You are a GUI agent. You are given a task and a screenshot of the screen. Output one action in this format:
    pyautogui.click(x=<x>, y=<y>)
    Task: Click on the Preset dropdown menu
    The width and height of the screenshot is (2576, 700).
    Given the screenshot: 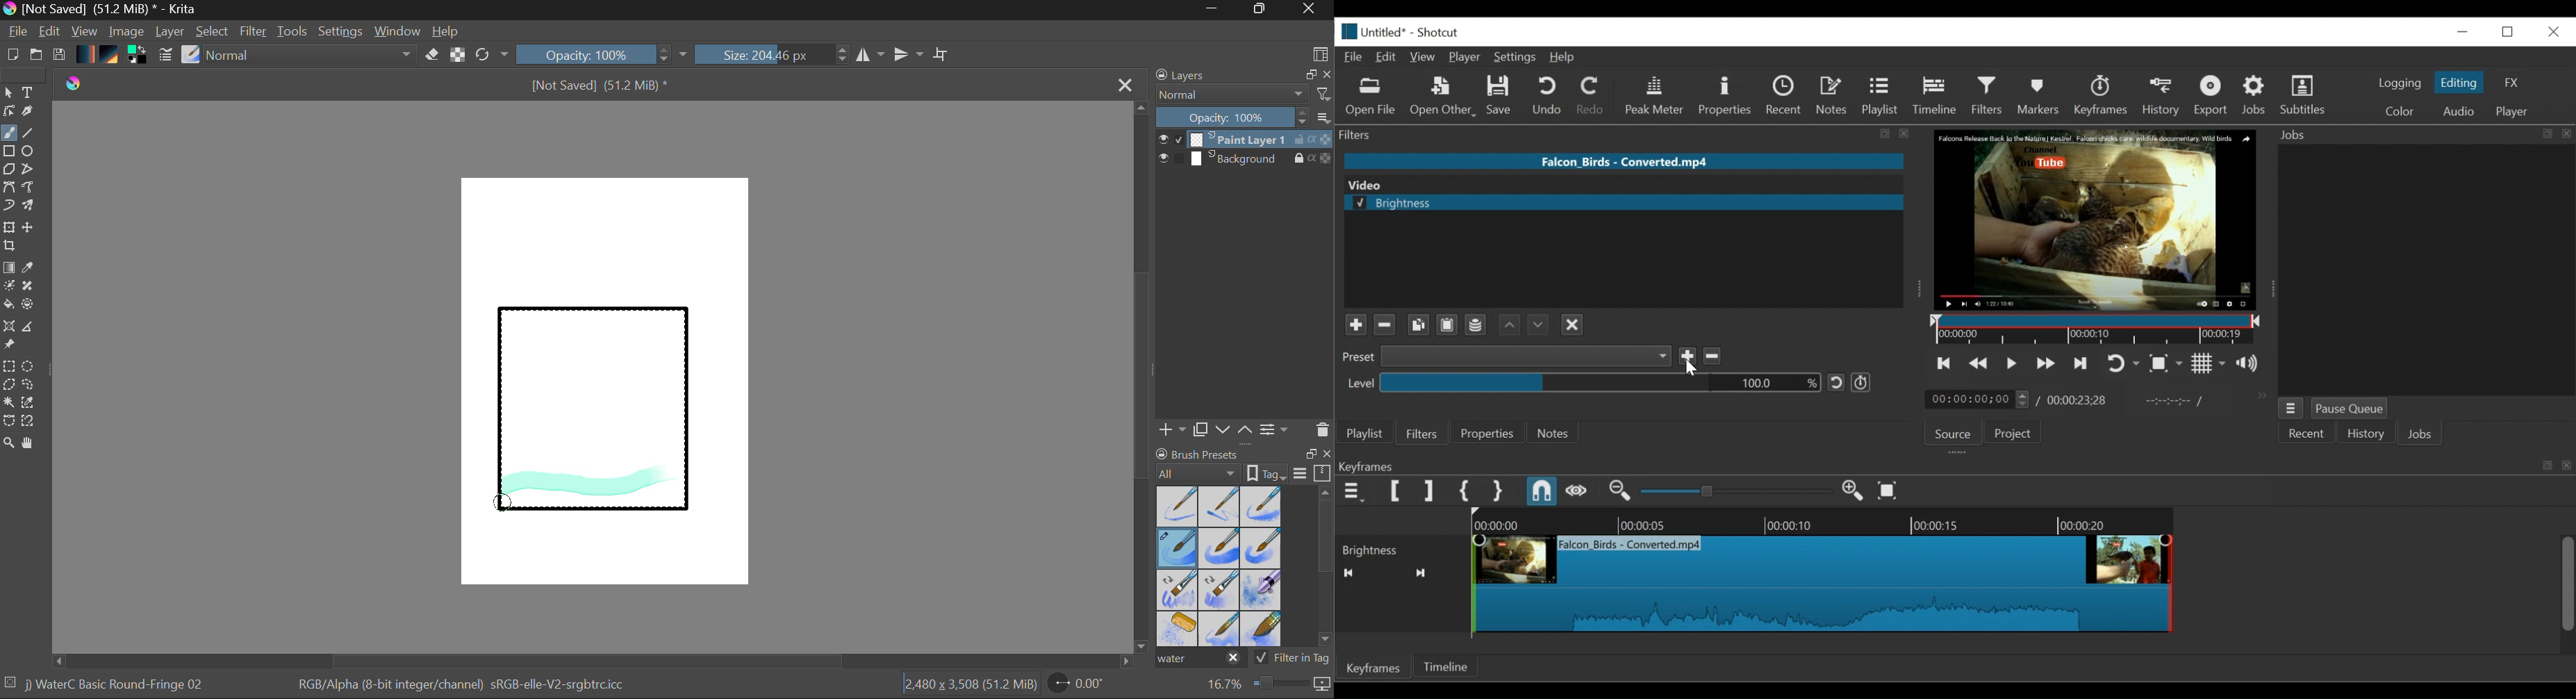 What is the action you would take?
    pyautogui.click(x=1527, y=356)
    